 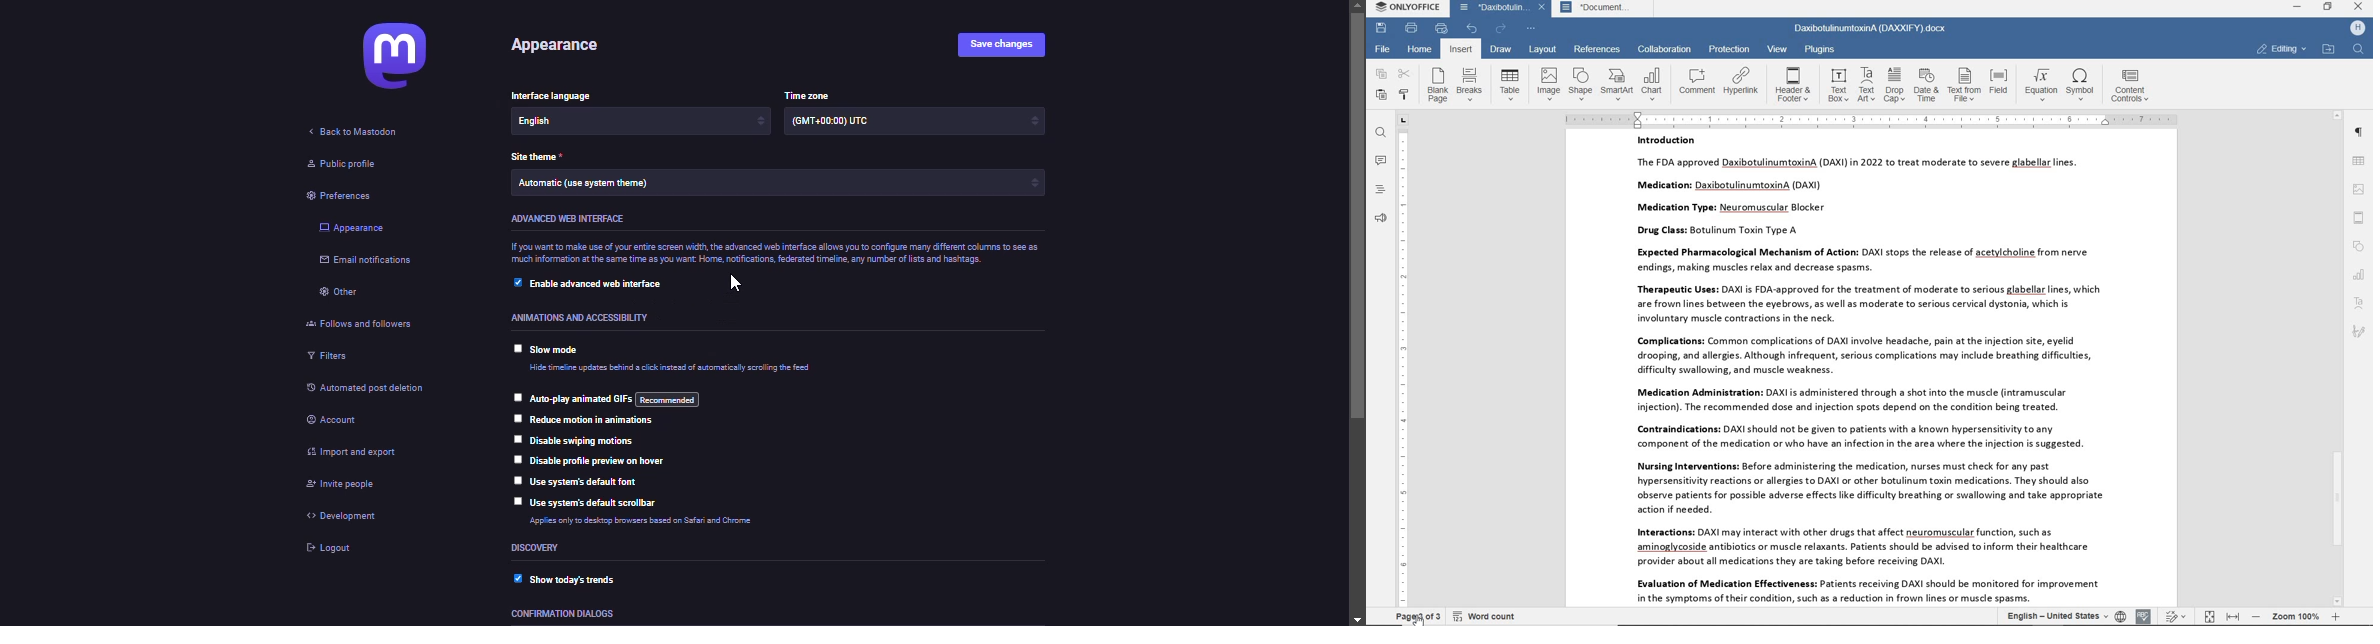 What do you see at coordinates (536, 159) in the screenshot?
I see `theme` at bounding box center [536, 159].